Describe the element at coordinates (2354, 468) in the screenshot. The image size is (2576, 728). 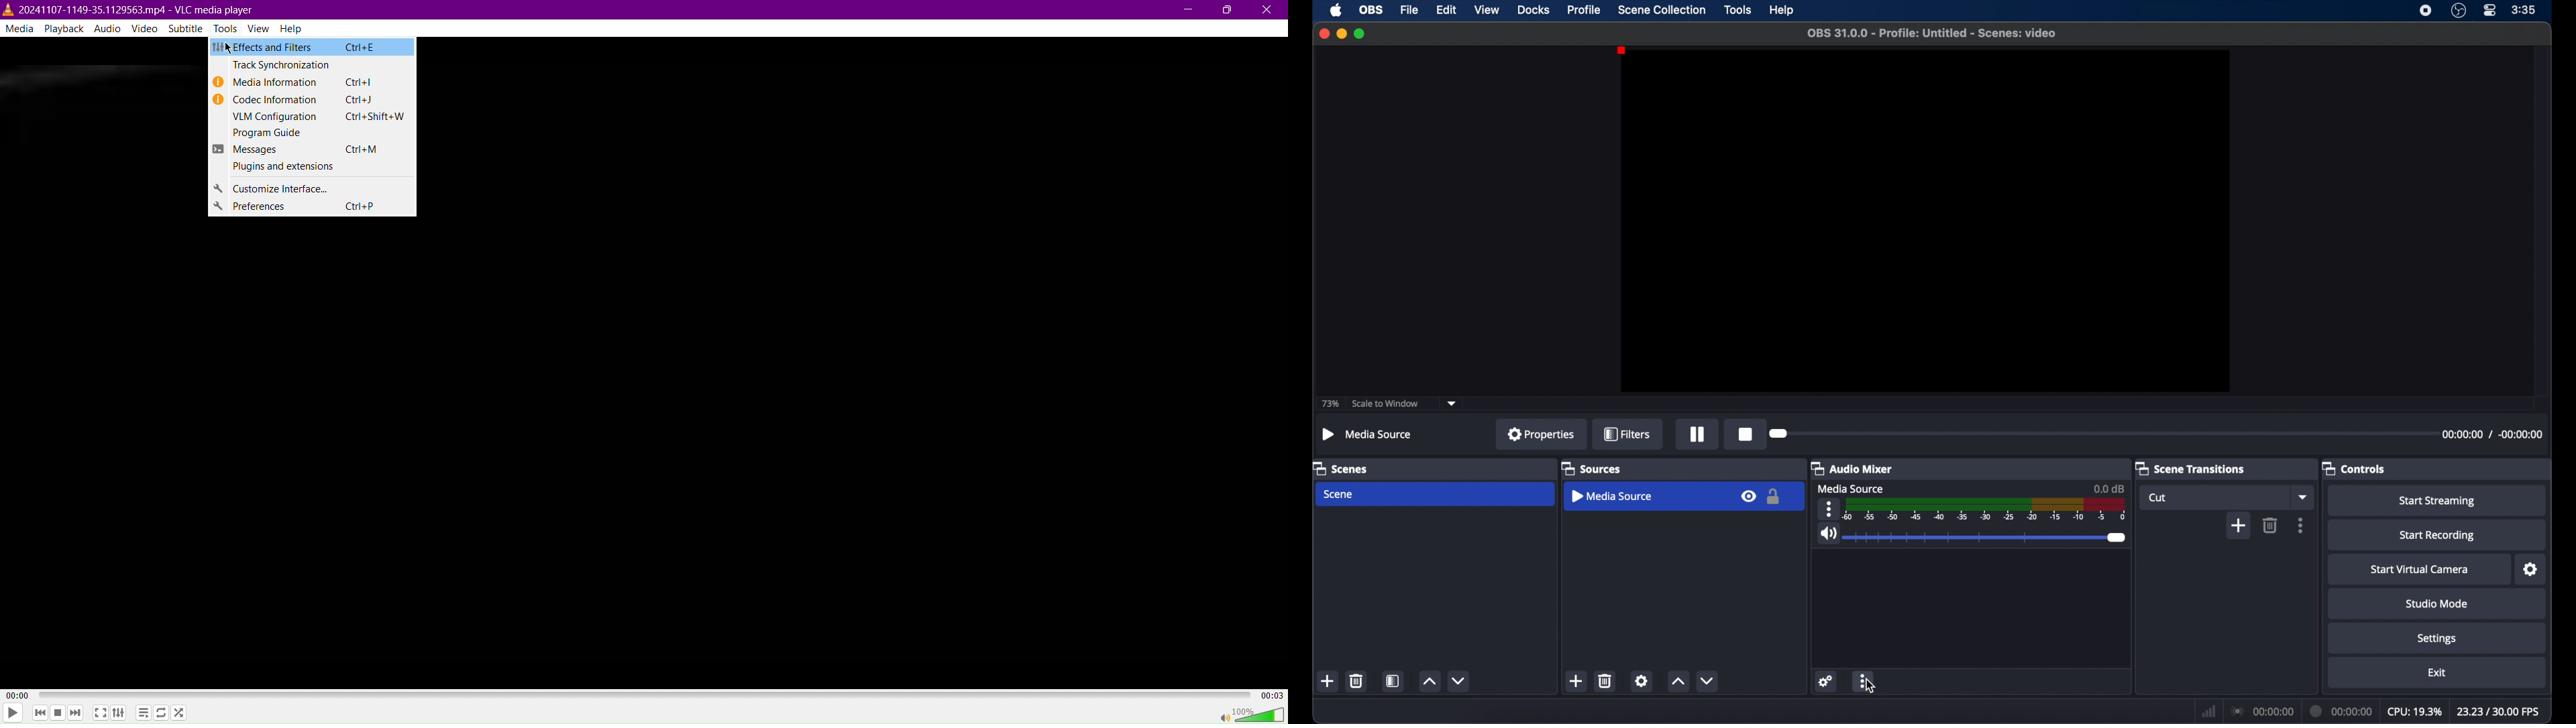
I see `controls` at that location.